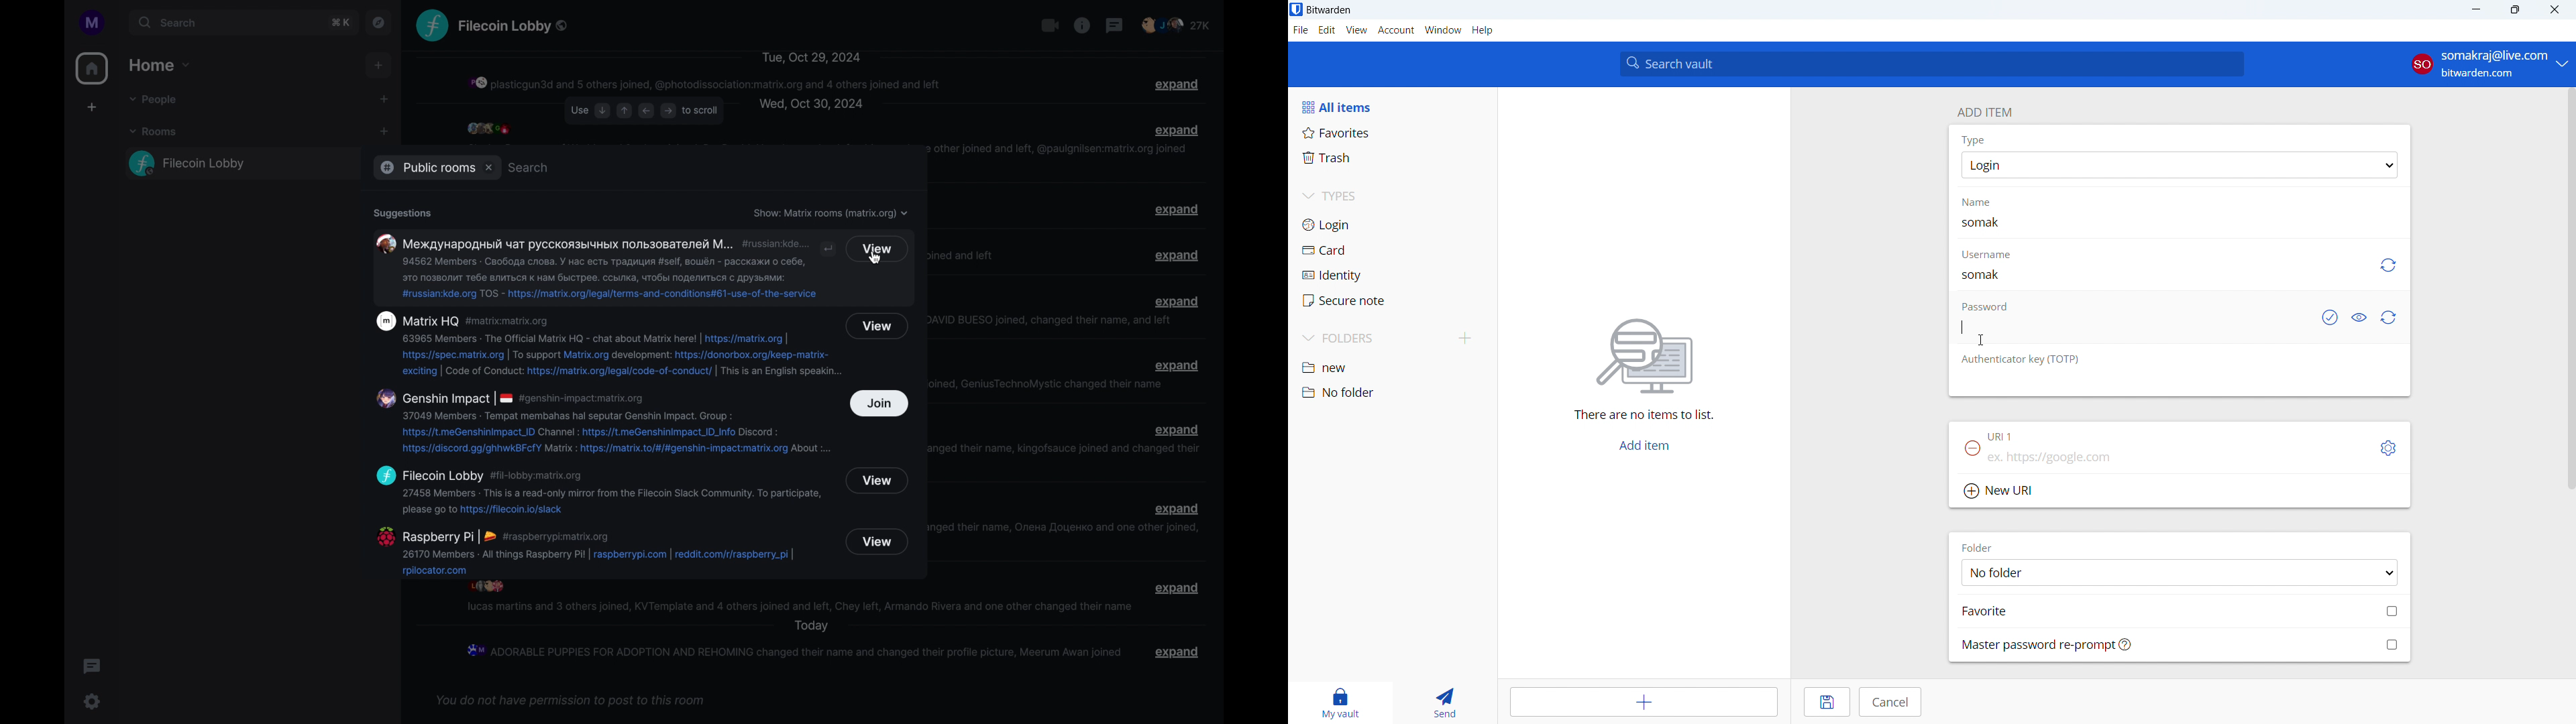 The image size is (2576, 728). I want to click on explore rooms, so click(378, 23).